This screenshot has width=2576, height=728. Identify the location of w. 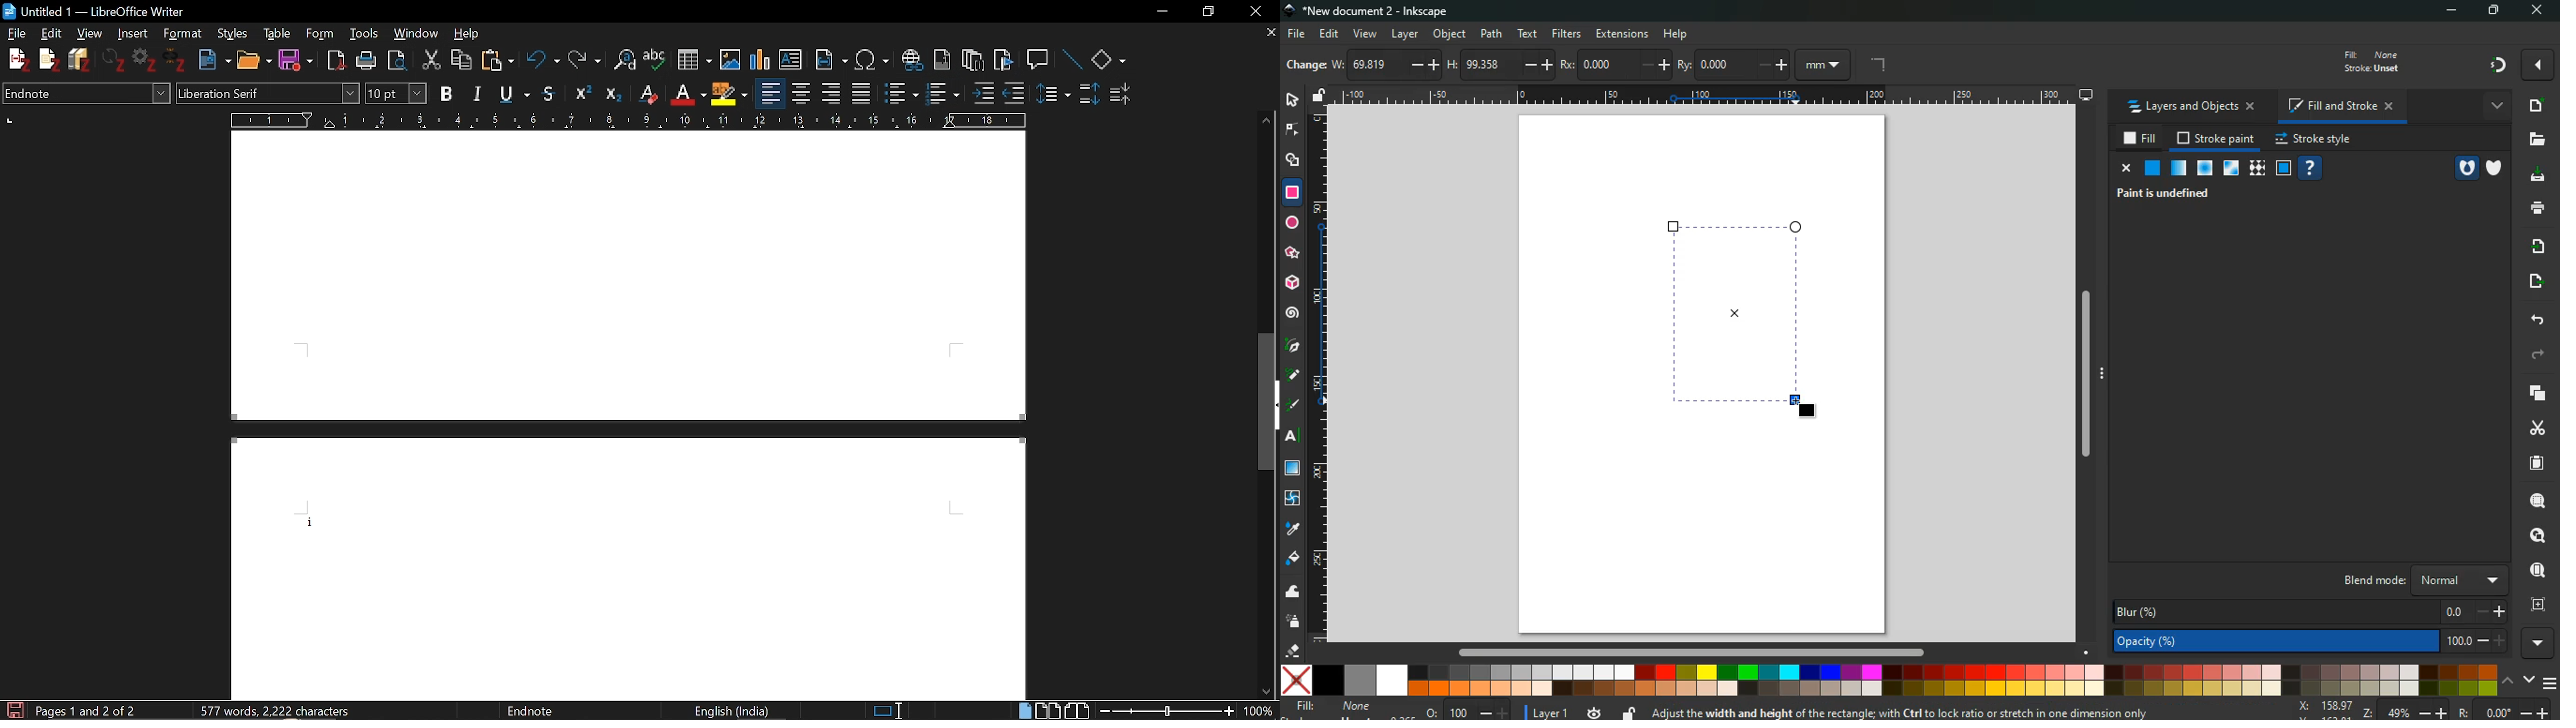
(1377, 66).